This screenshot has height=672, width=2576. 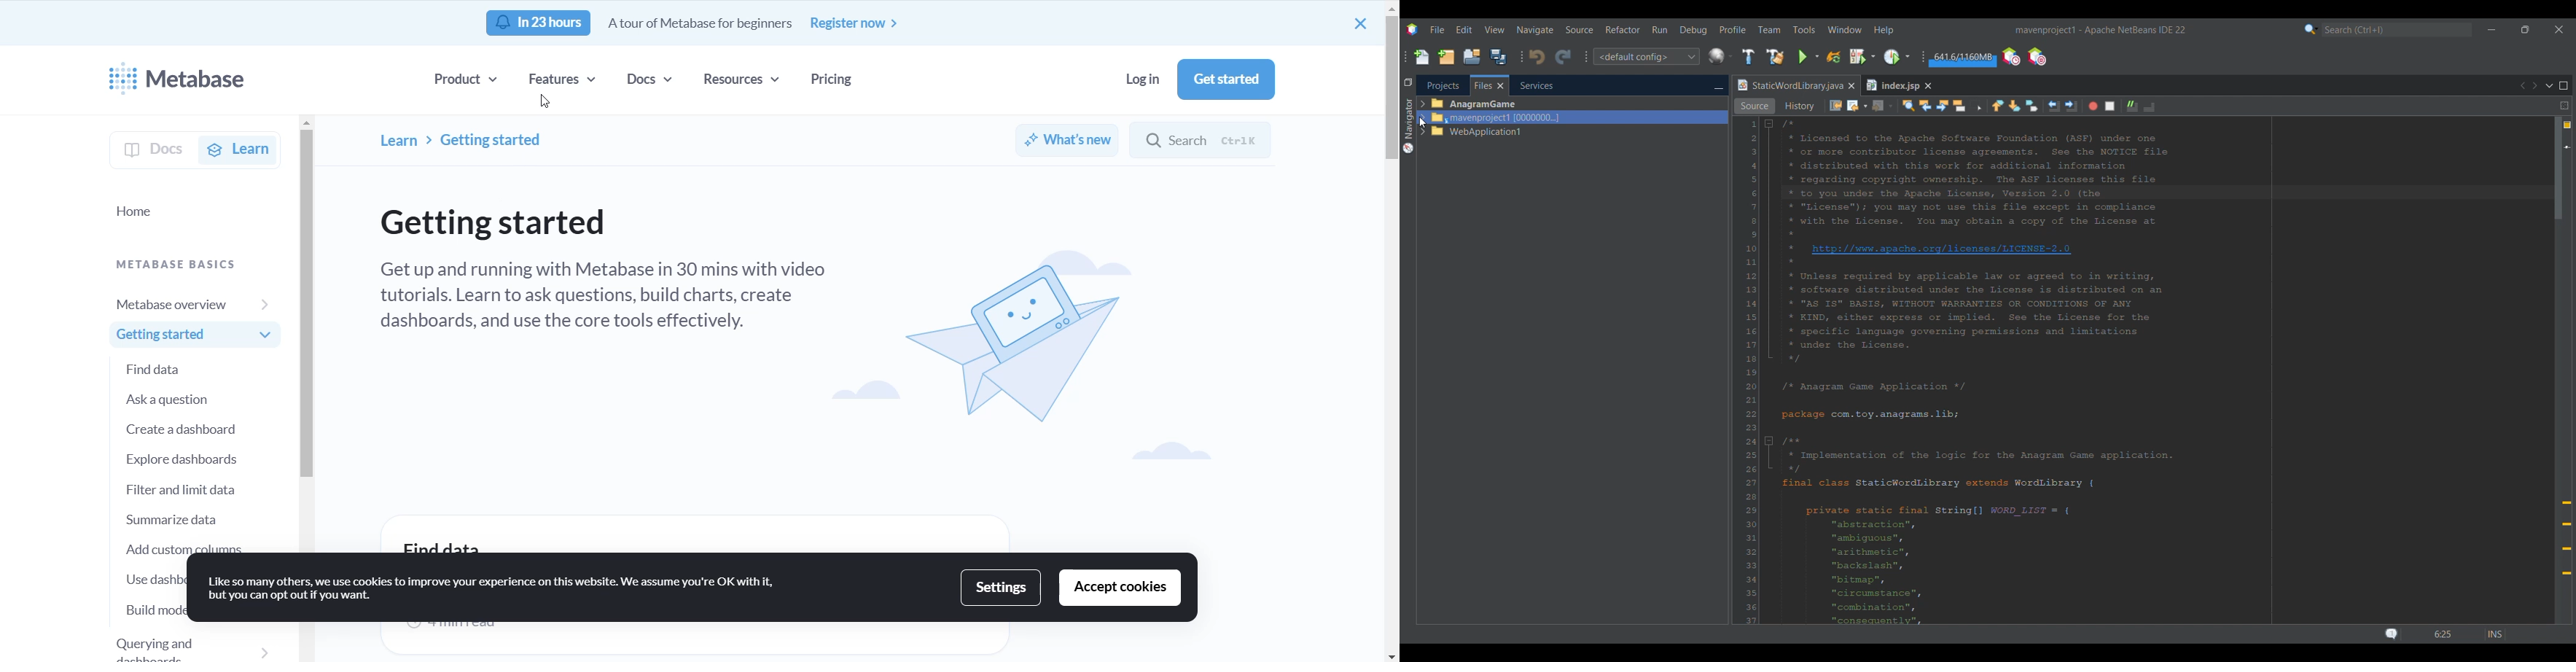 I want to click on Undo, so click(x=1537, y=57).